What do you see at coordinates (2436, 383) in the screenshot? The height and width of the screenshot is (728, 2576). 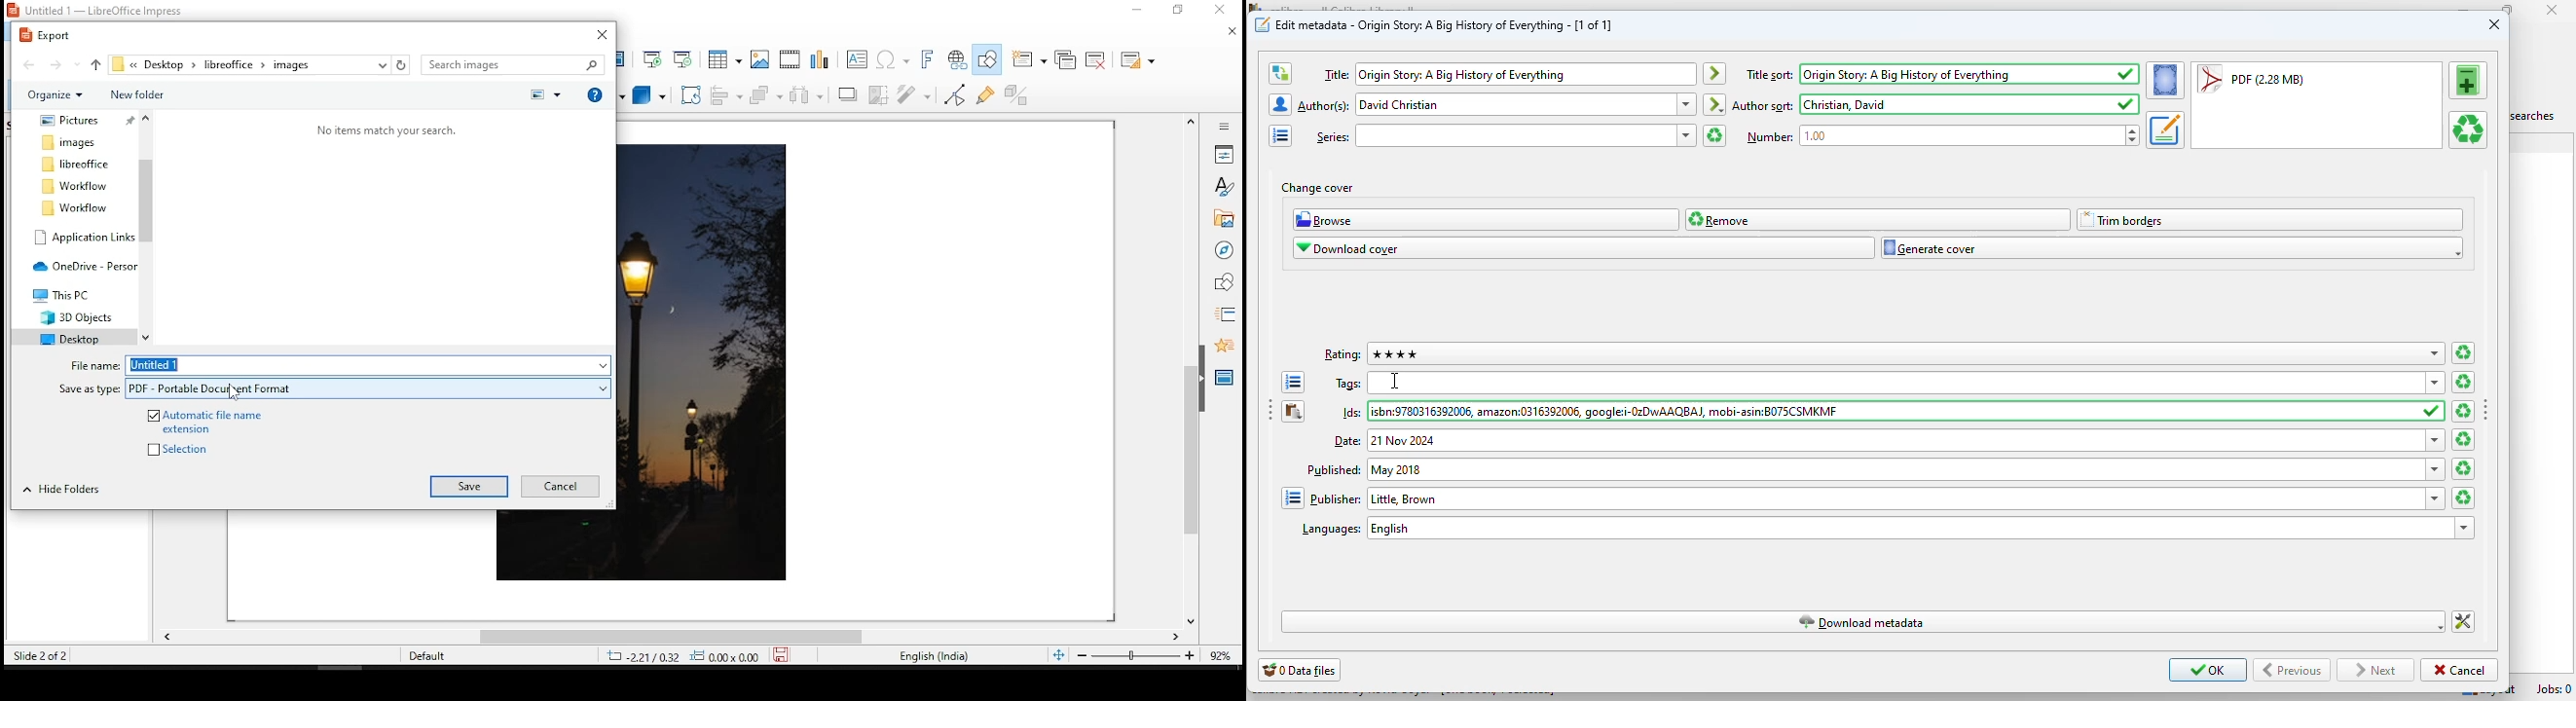 I see `dropdown` at bounding box center [2436, 383].